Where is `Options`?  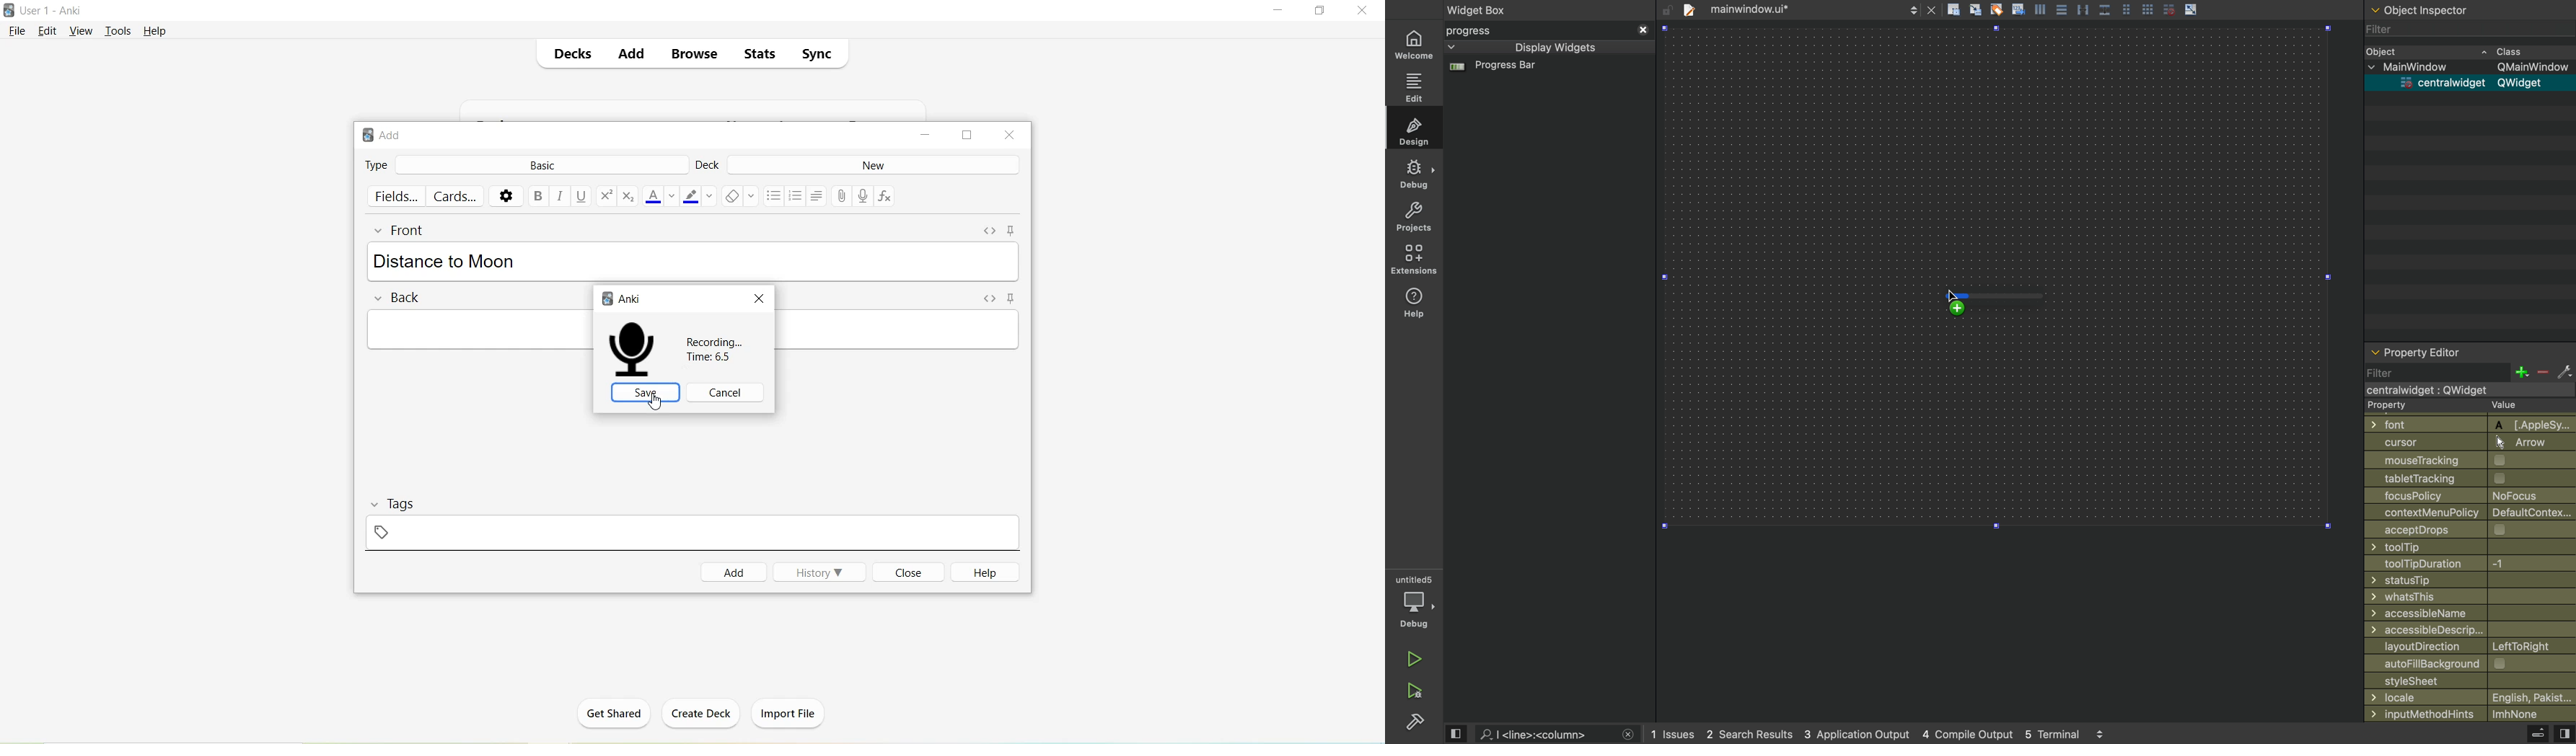
Options is located at coordinates (505, 196).